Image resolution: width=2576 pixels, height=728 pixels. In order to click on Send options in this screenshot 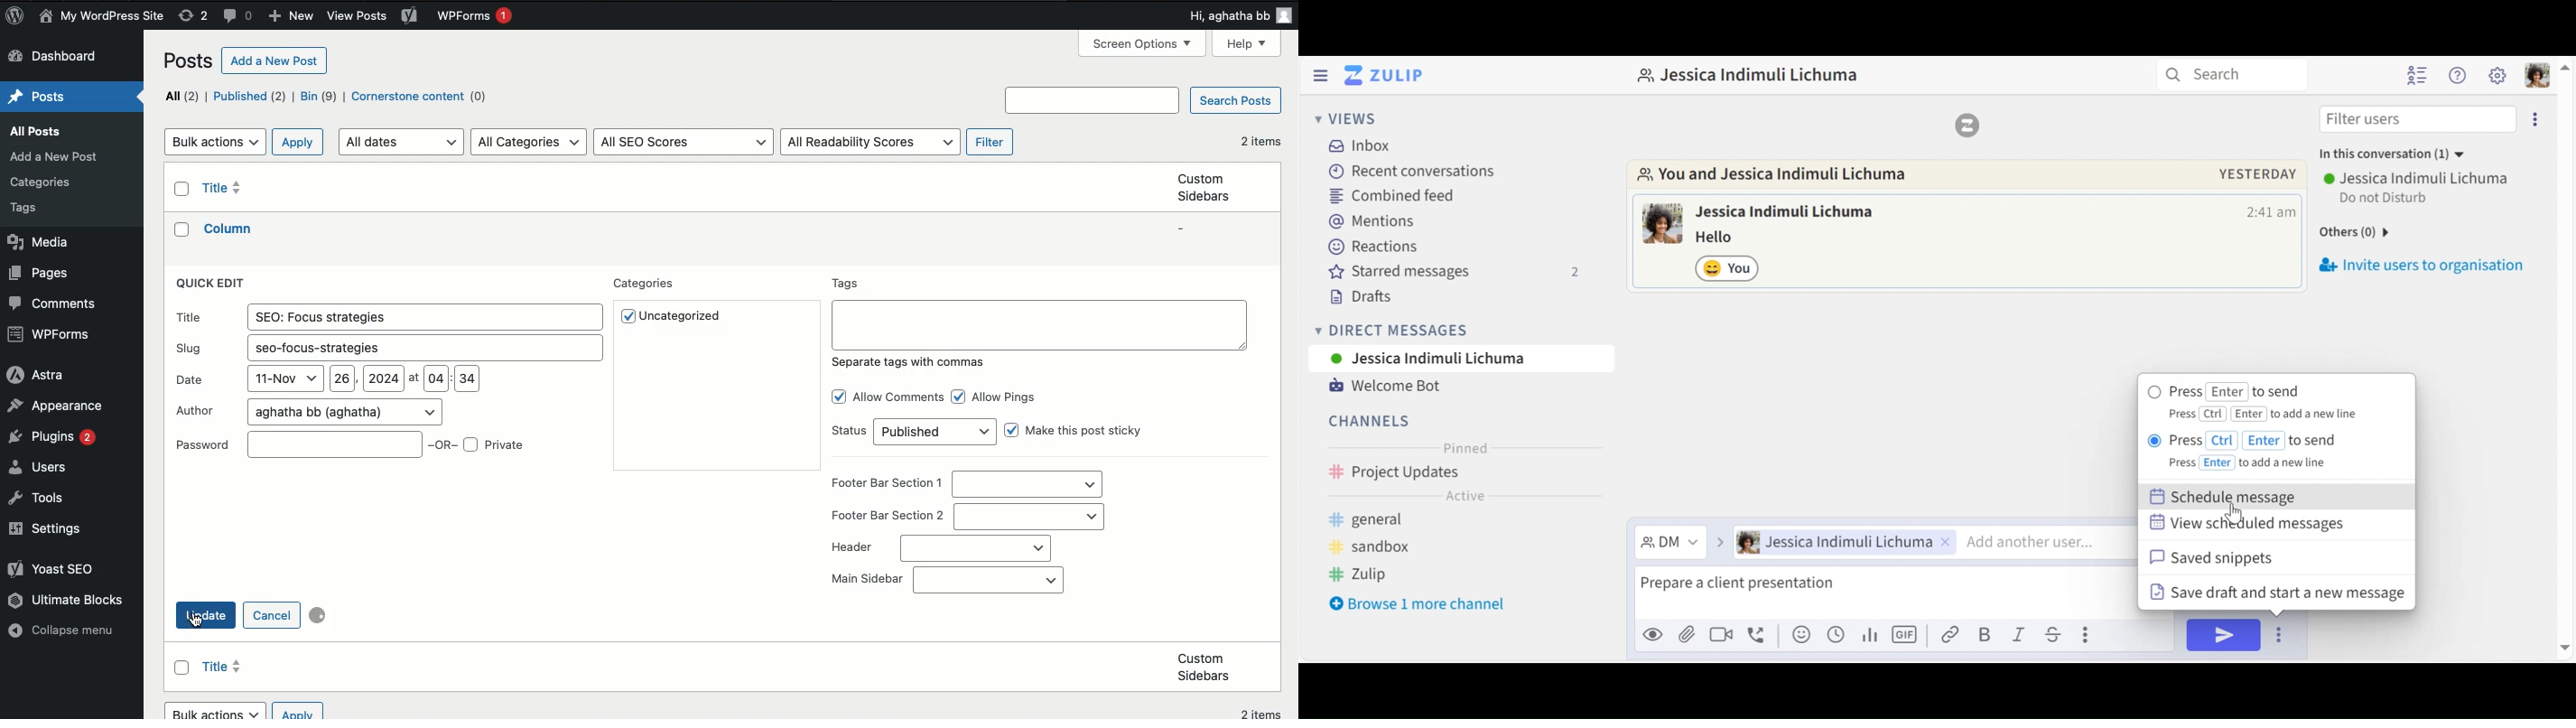, I will do `click(2279, 635)`.